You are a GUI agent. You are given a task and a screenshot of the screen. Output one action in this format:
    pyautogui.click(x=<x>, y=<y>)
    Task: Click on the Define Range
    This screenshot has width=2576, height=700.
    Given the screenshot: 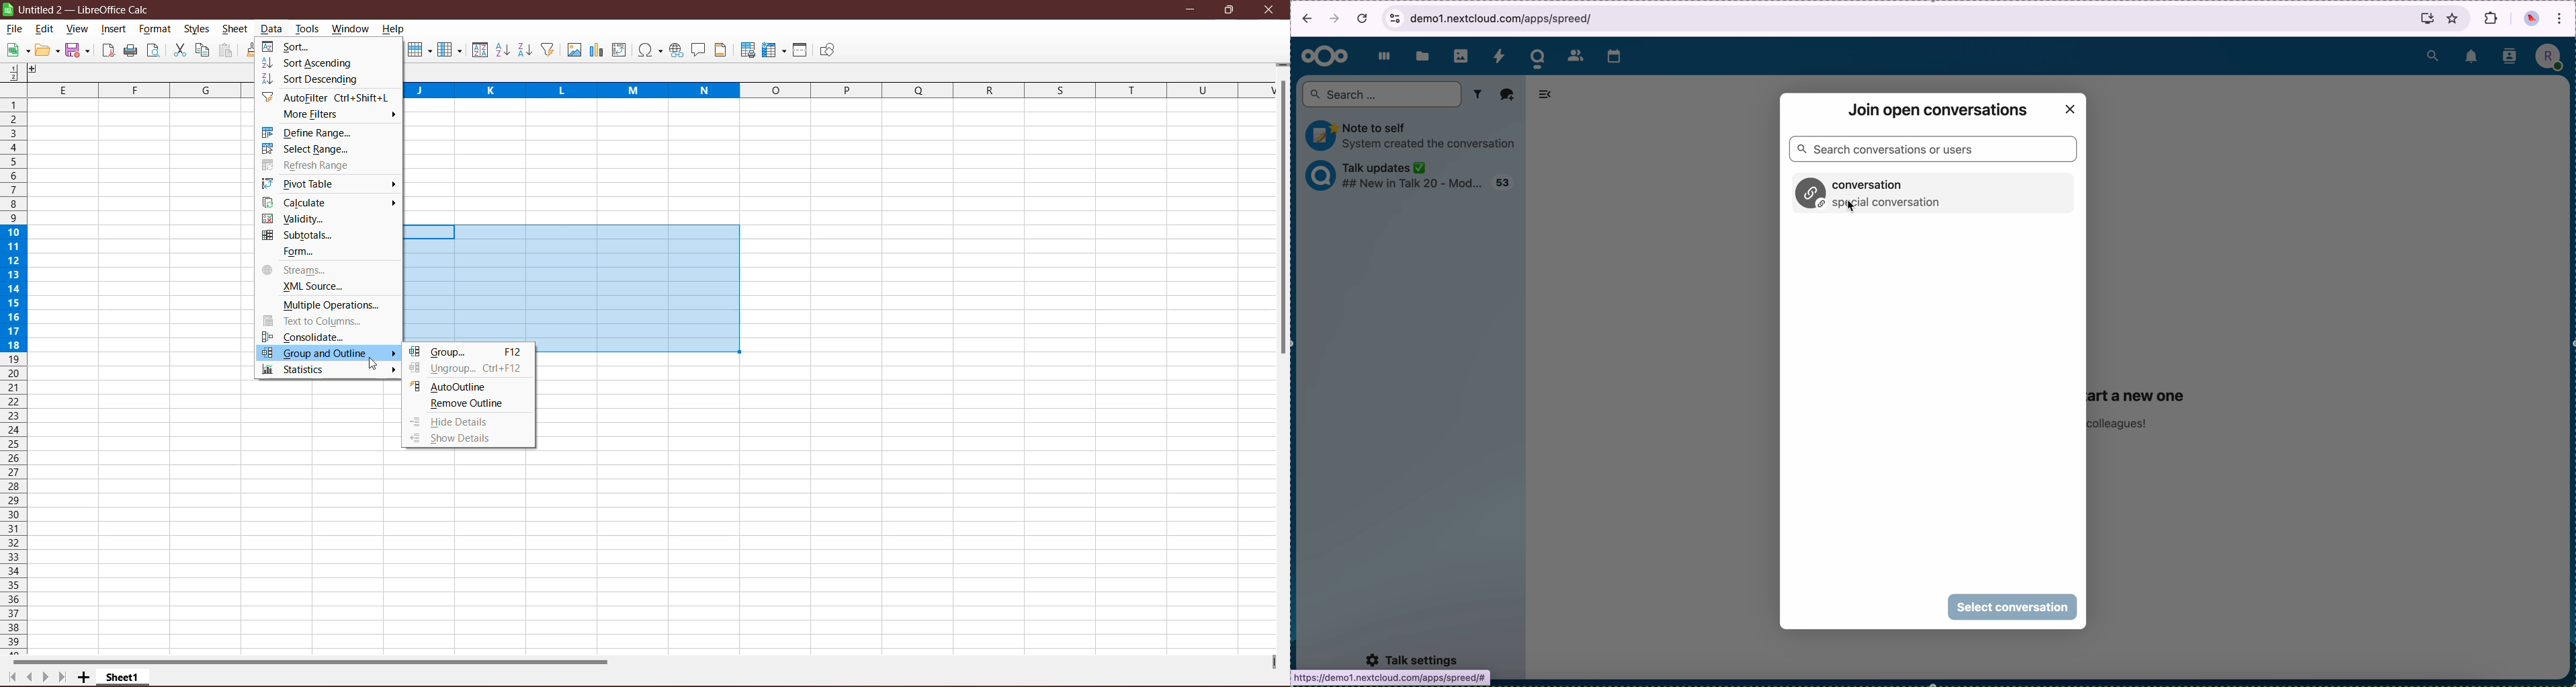 What is the action you would take?
    pyautogui.click(x=311, y=132)
    